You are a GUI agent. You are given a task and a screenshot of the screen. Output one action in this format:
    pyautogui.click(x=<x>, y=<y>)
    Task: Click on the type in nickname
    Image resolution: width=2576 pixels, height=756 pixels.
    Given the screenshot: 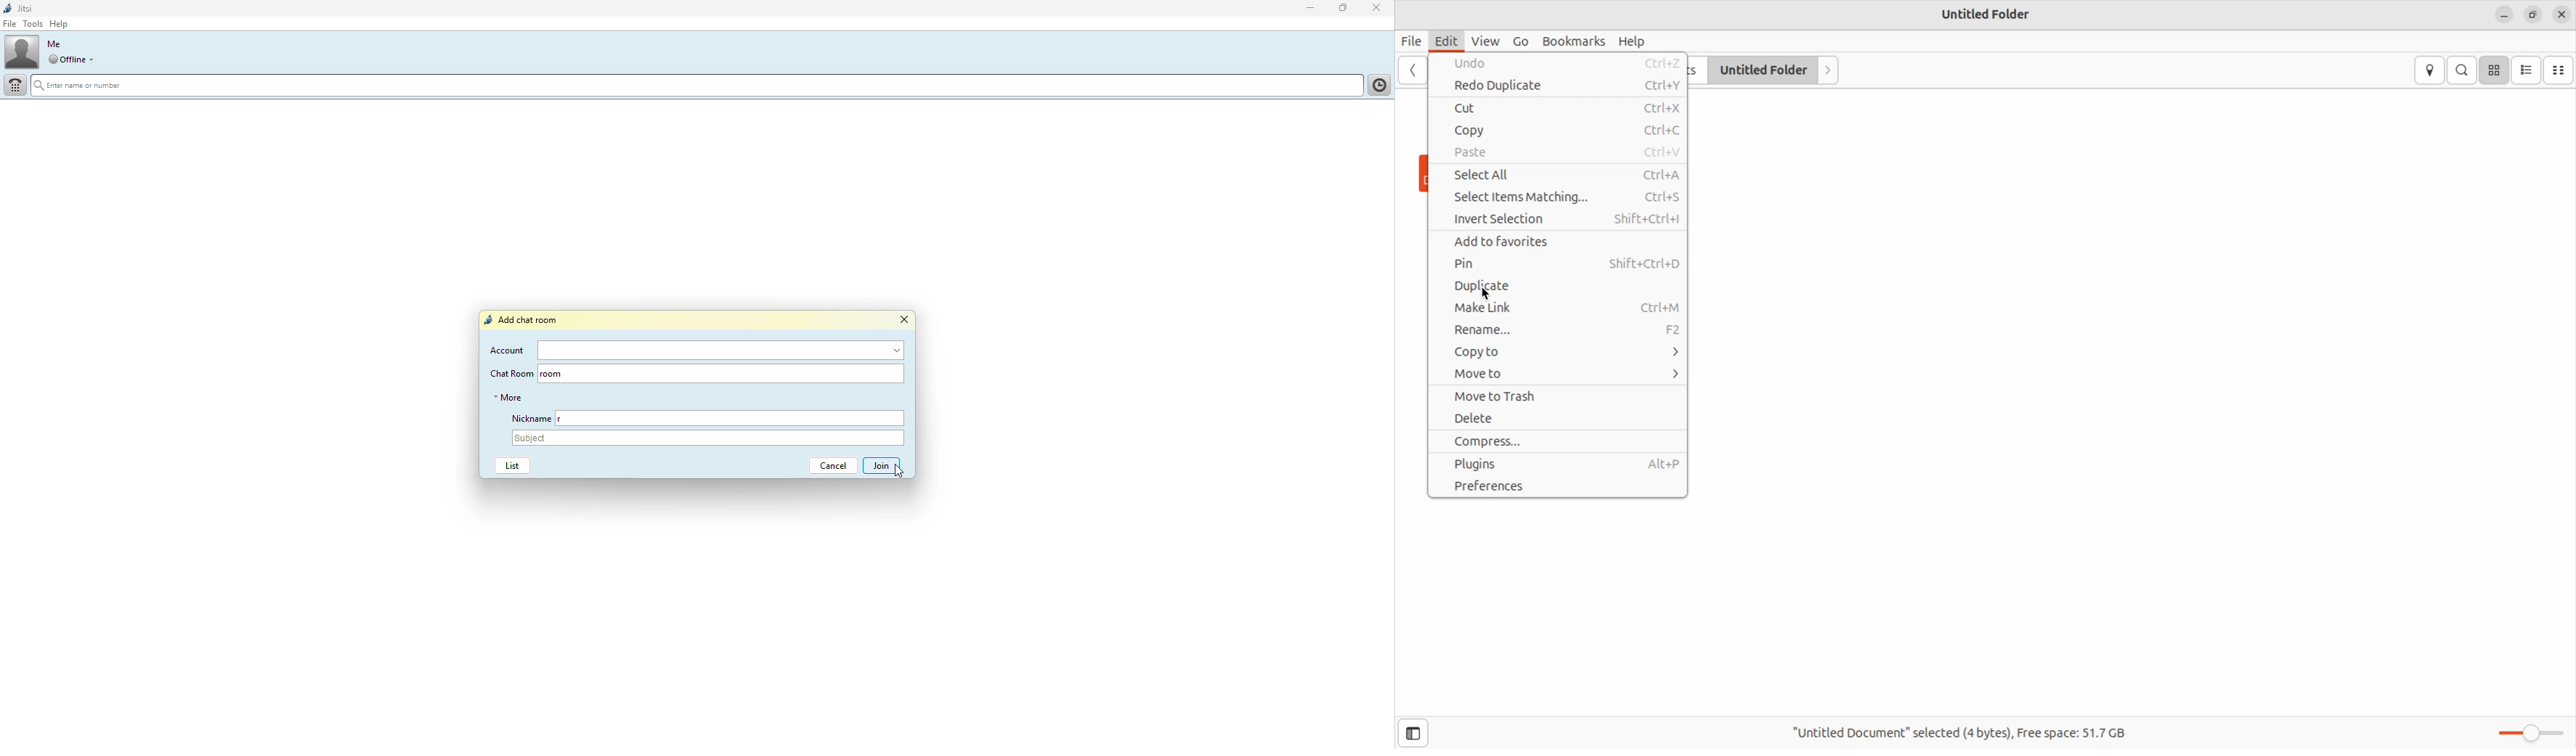 What is the action you would take?
    pyautogui.click(x=744, y=419)
    